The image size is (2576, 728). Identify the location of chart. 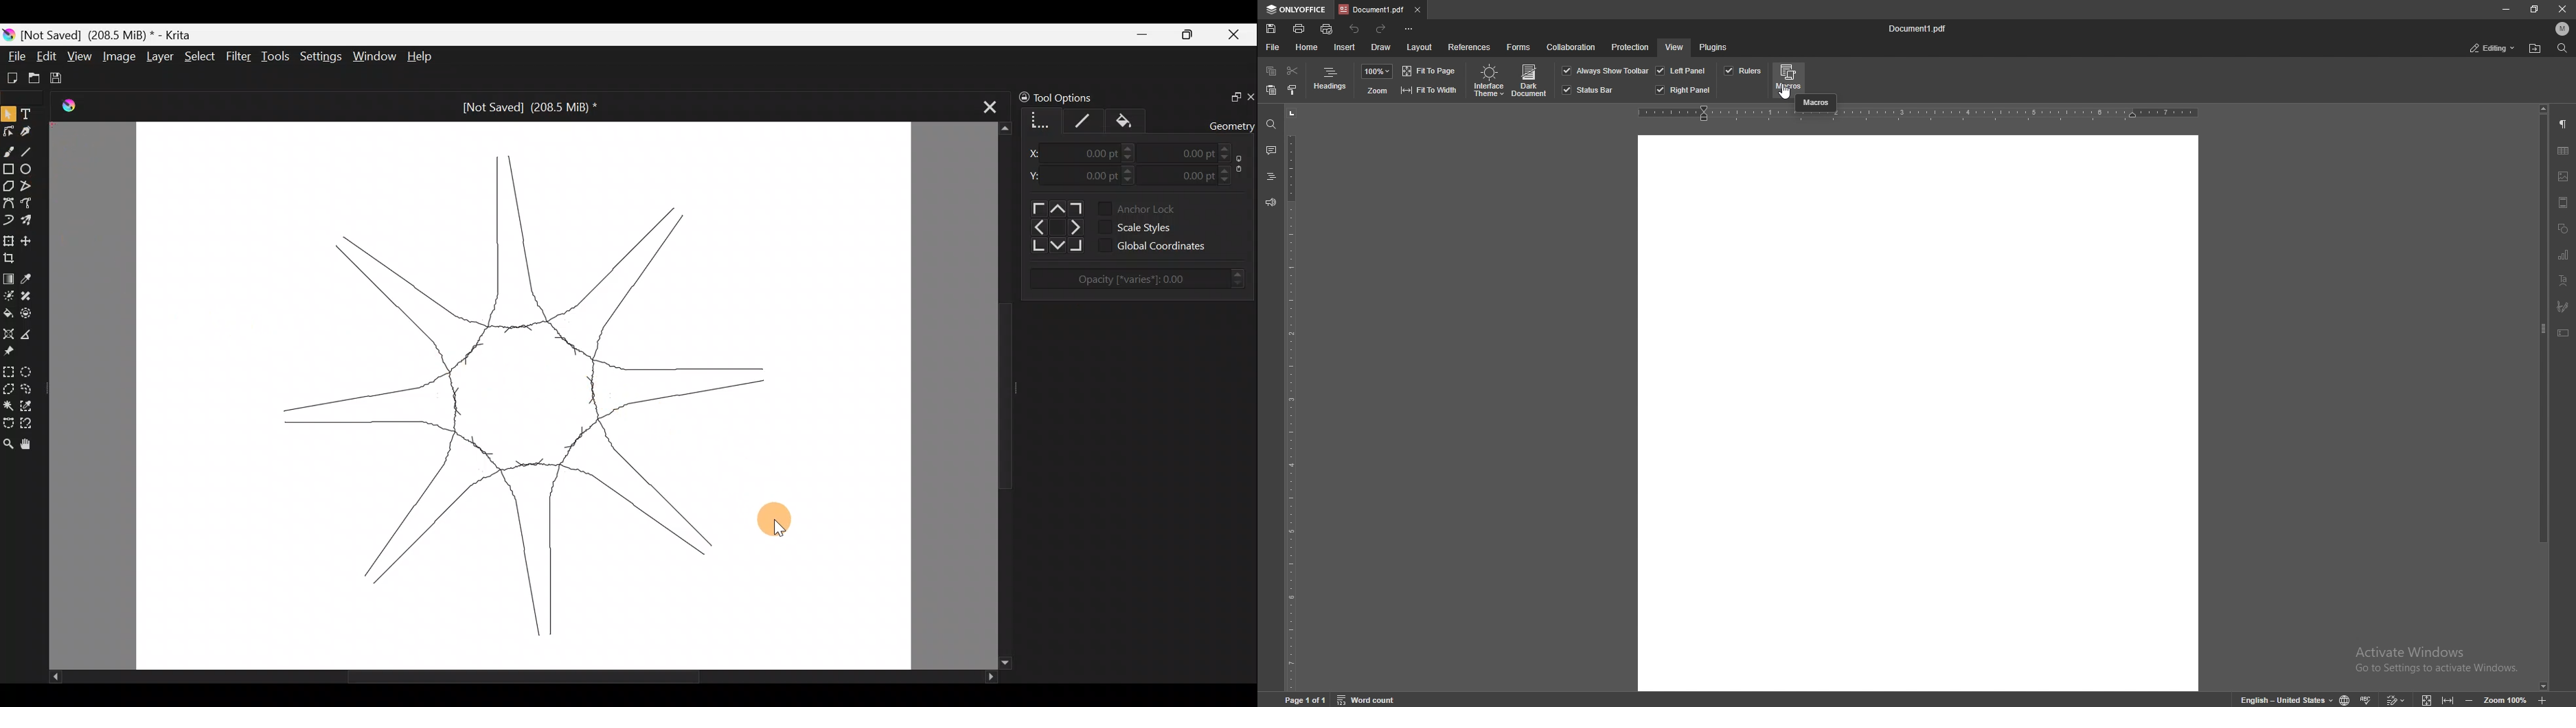
(2563, 255).